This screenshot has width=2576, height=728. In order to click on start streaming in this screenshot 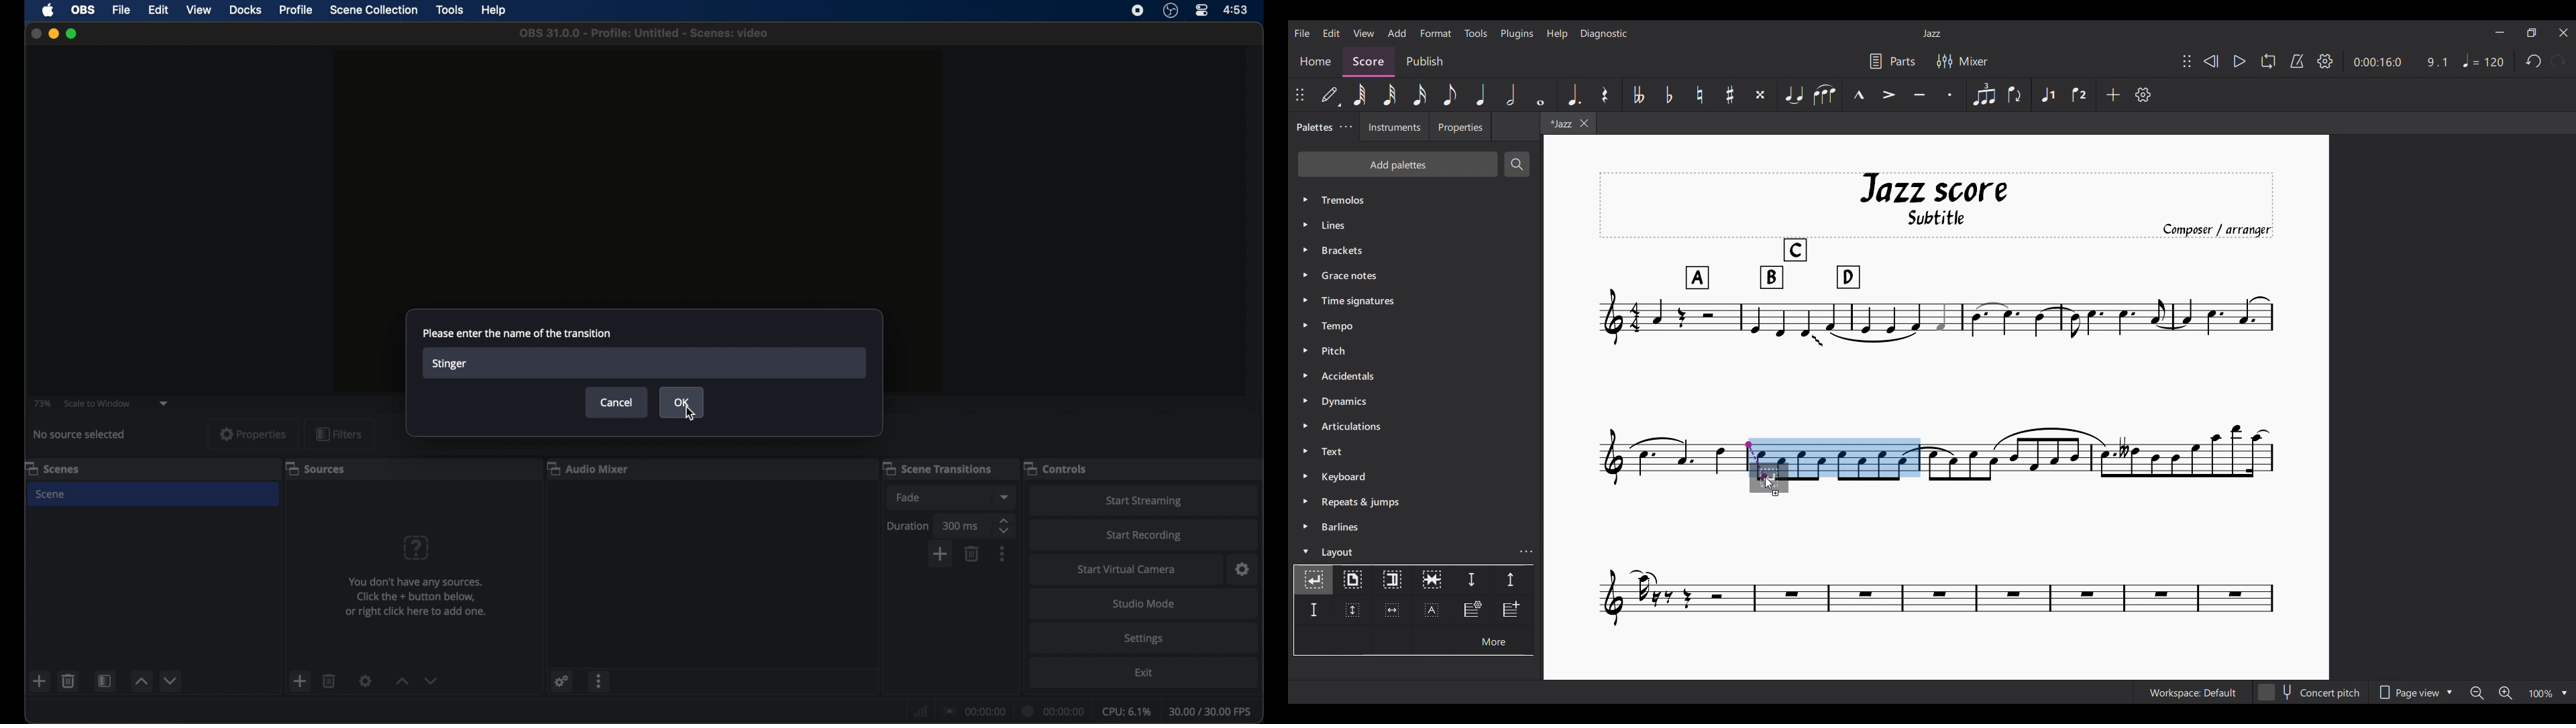, I will do `click(1146, 501)`.